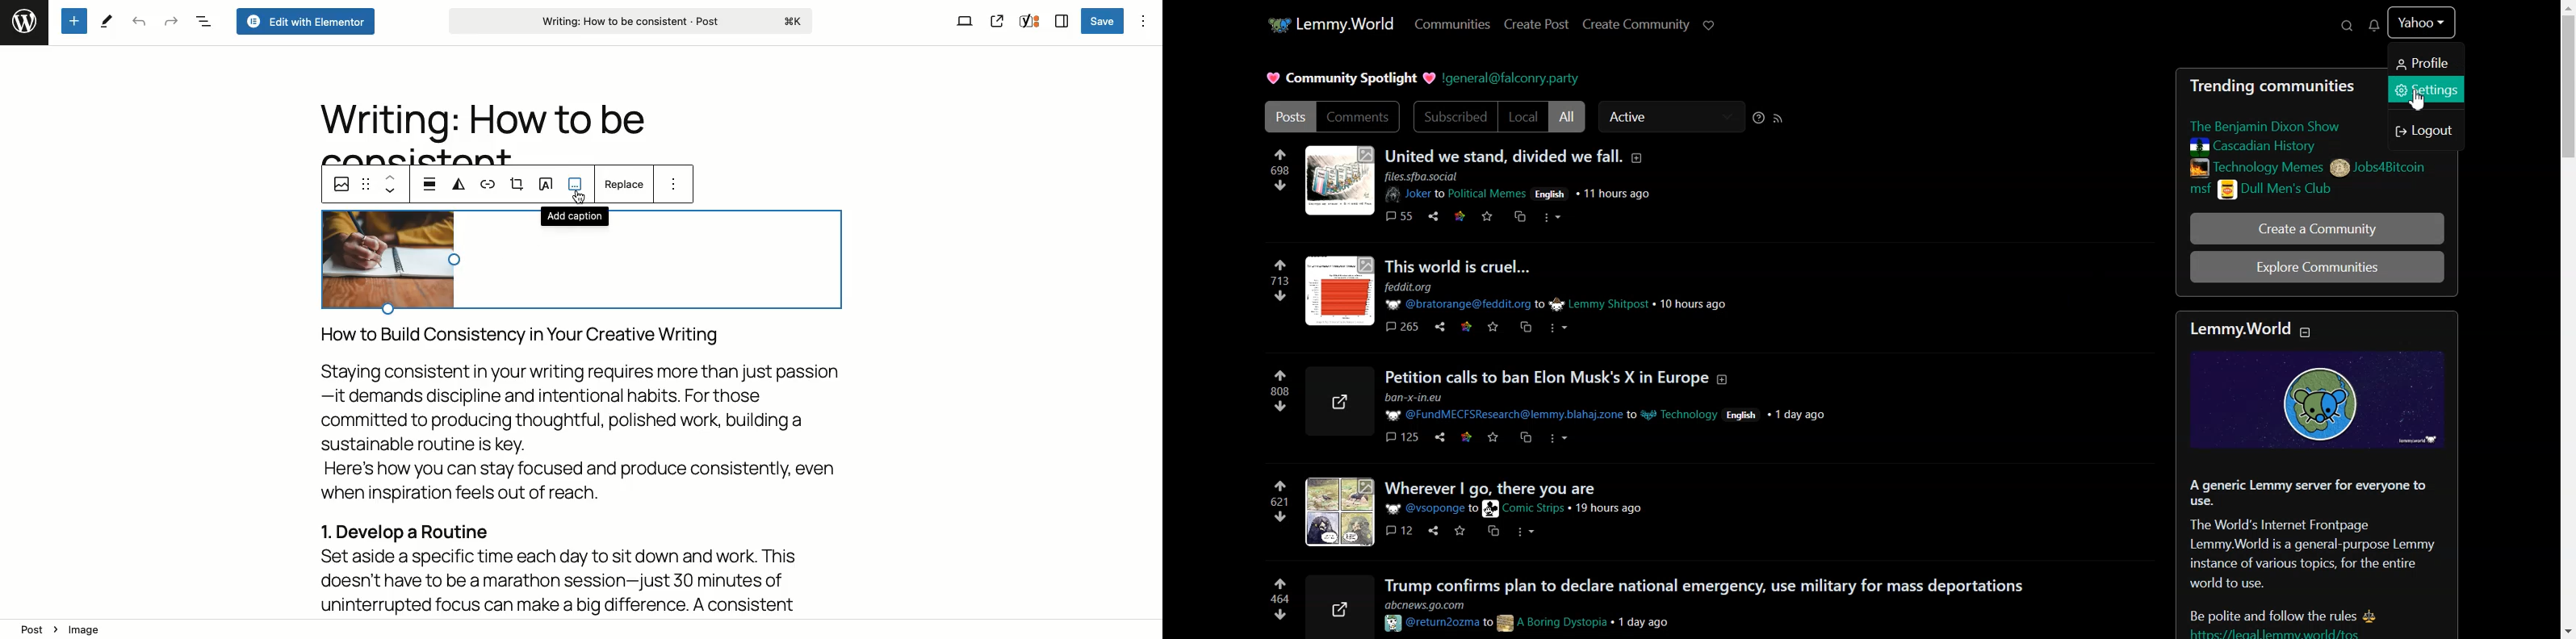  I want to click on Petition calls to ban Elon Musk’s X in Europe, so click(1549, 375).